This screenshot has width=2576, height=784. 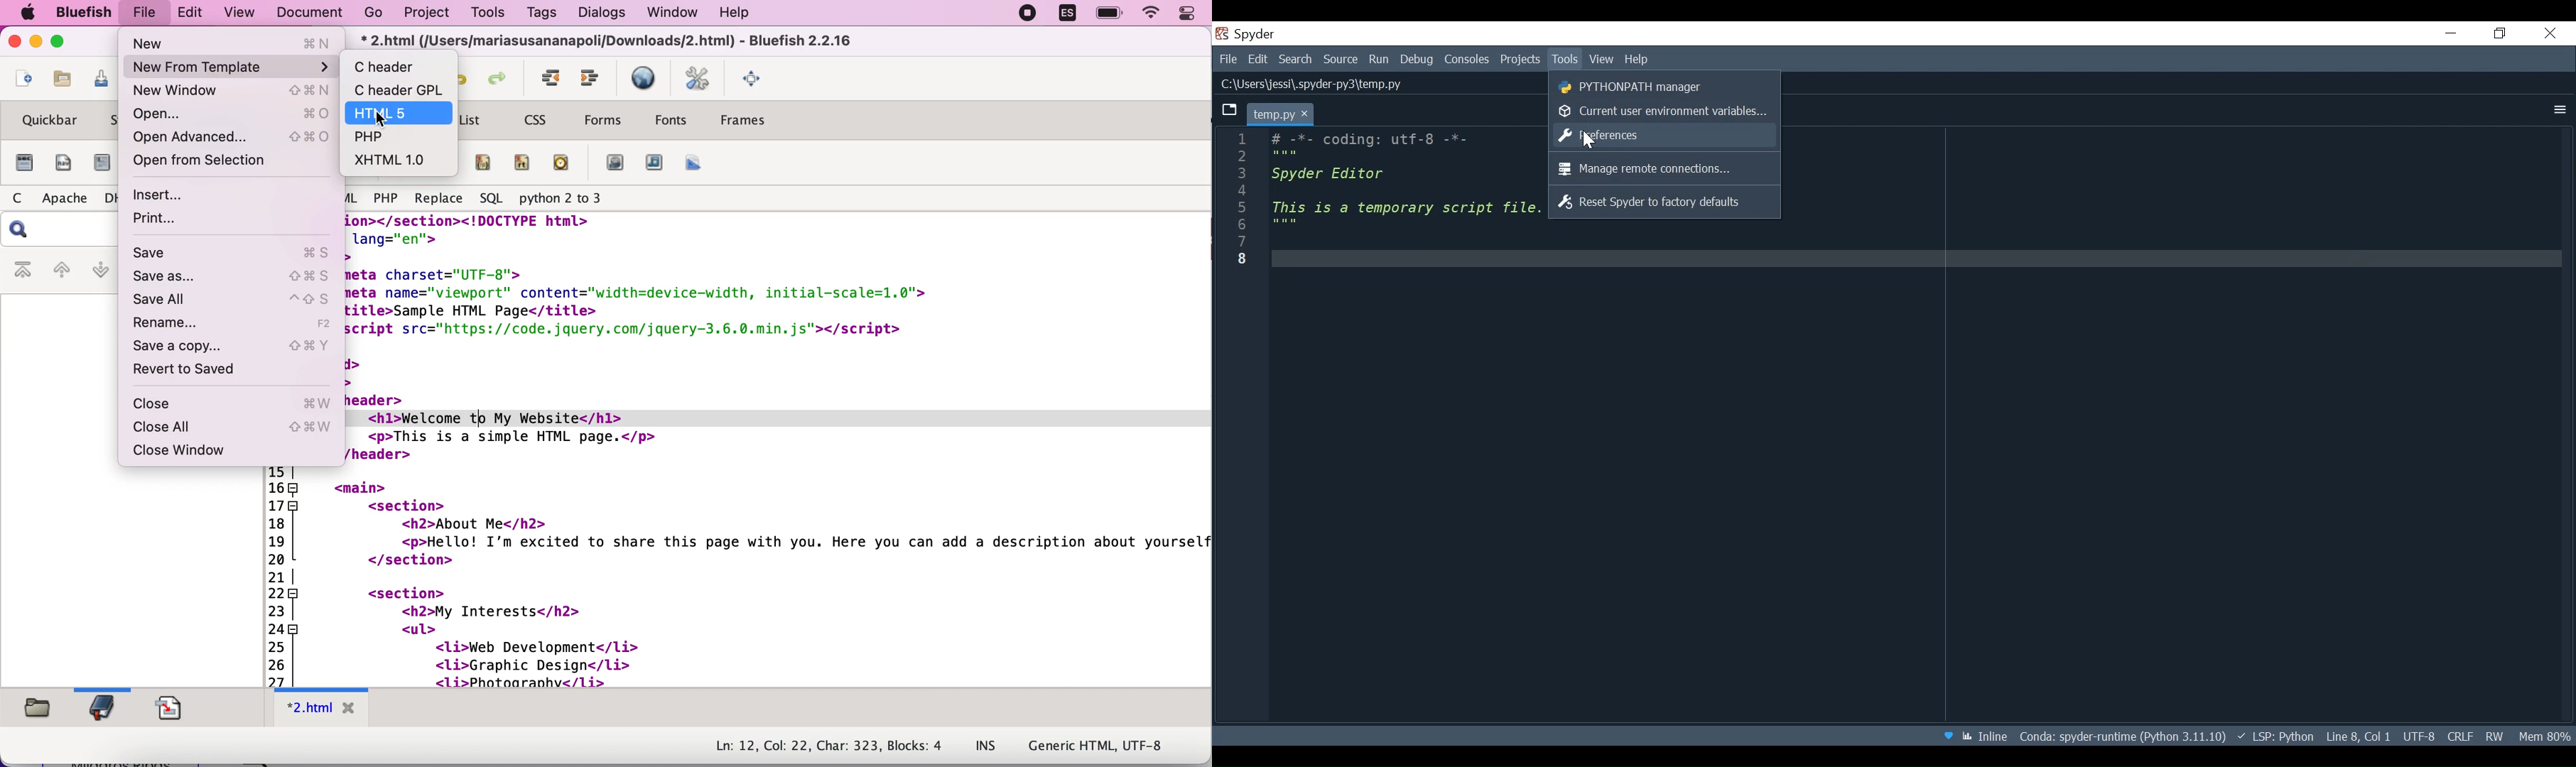 I want to click on filebrowser, so click(x=41, y=713).